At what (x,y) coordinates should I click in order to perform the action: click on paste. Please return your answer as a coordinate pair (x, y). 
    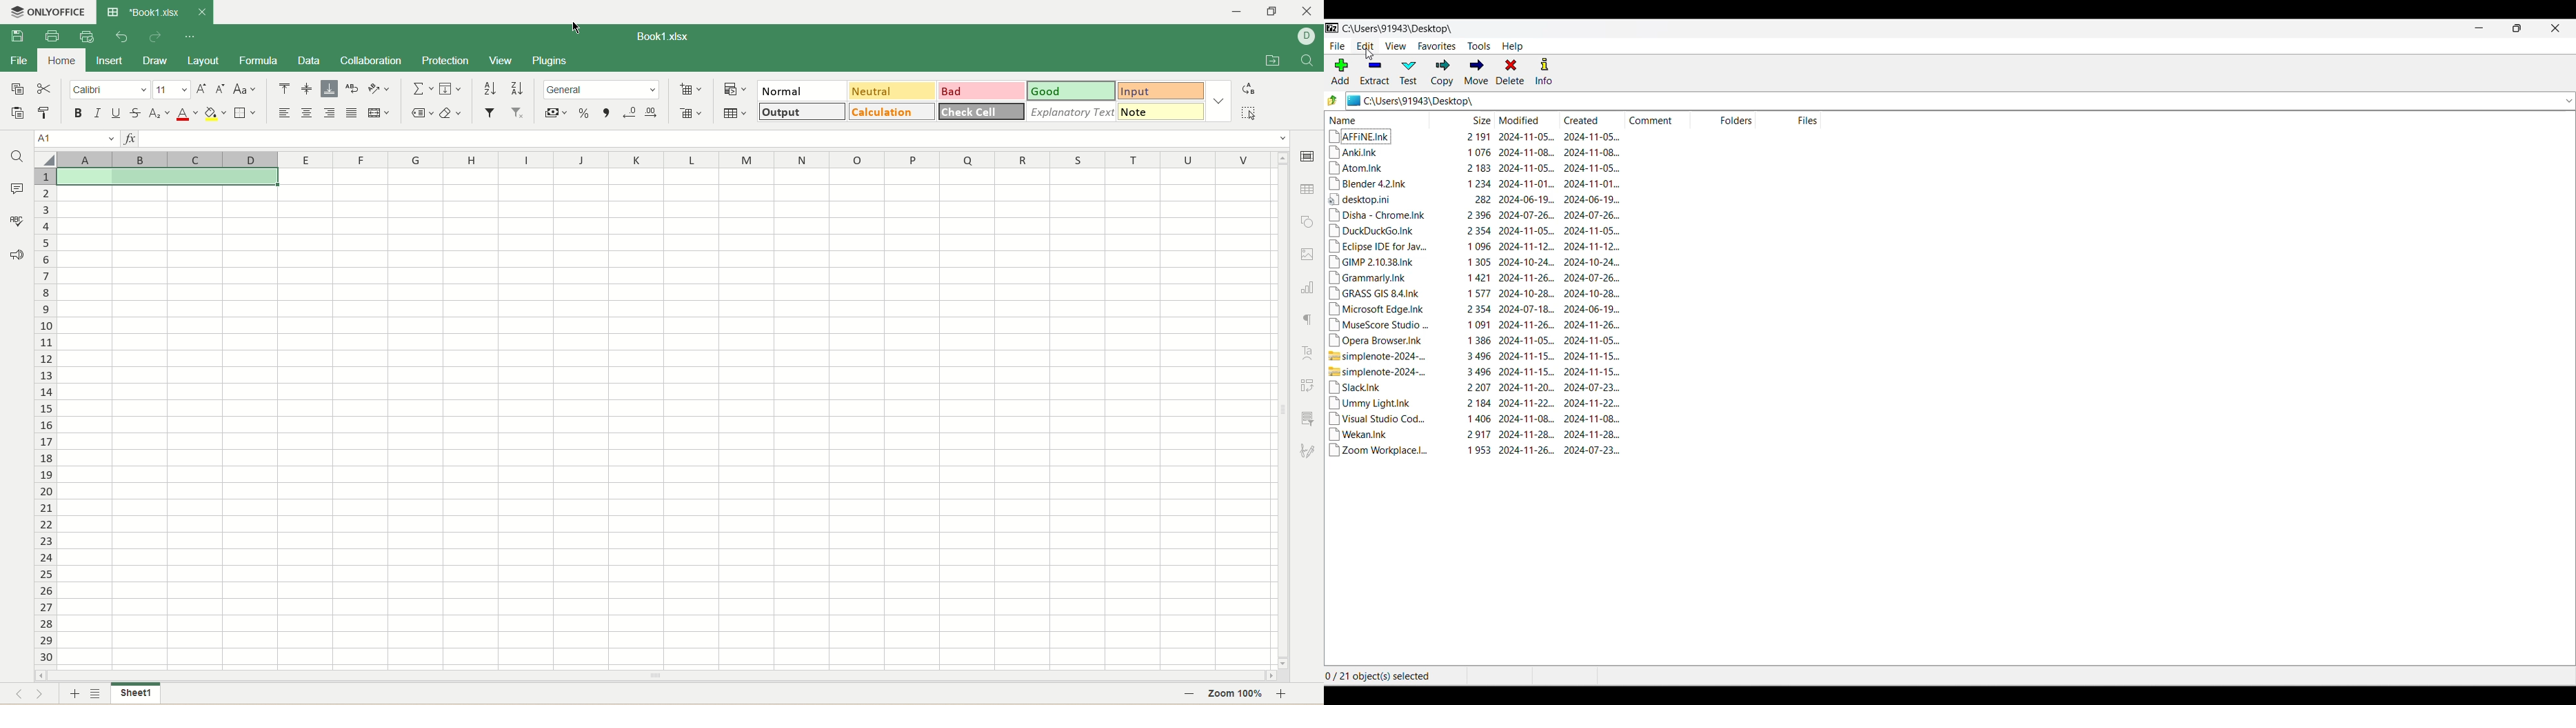
    Looking at the image, I should click on (19, 112).